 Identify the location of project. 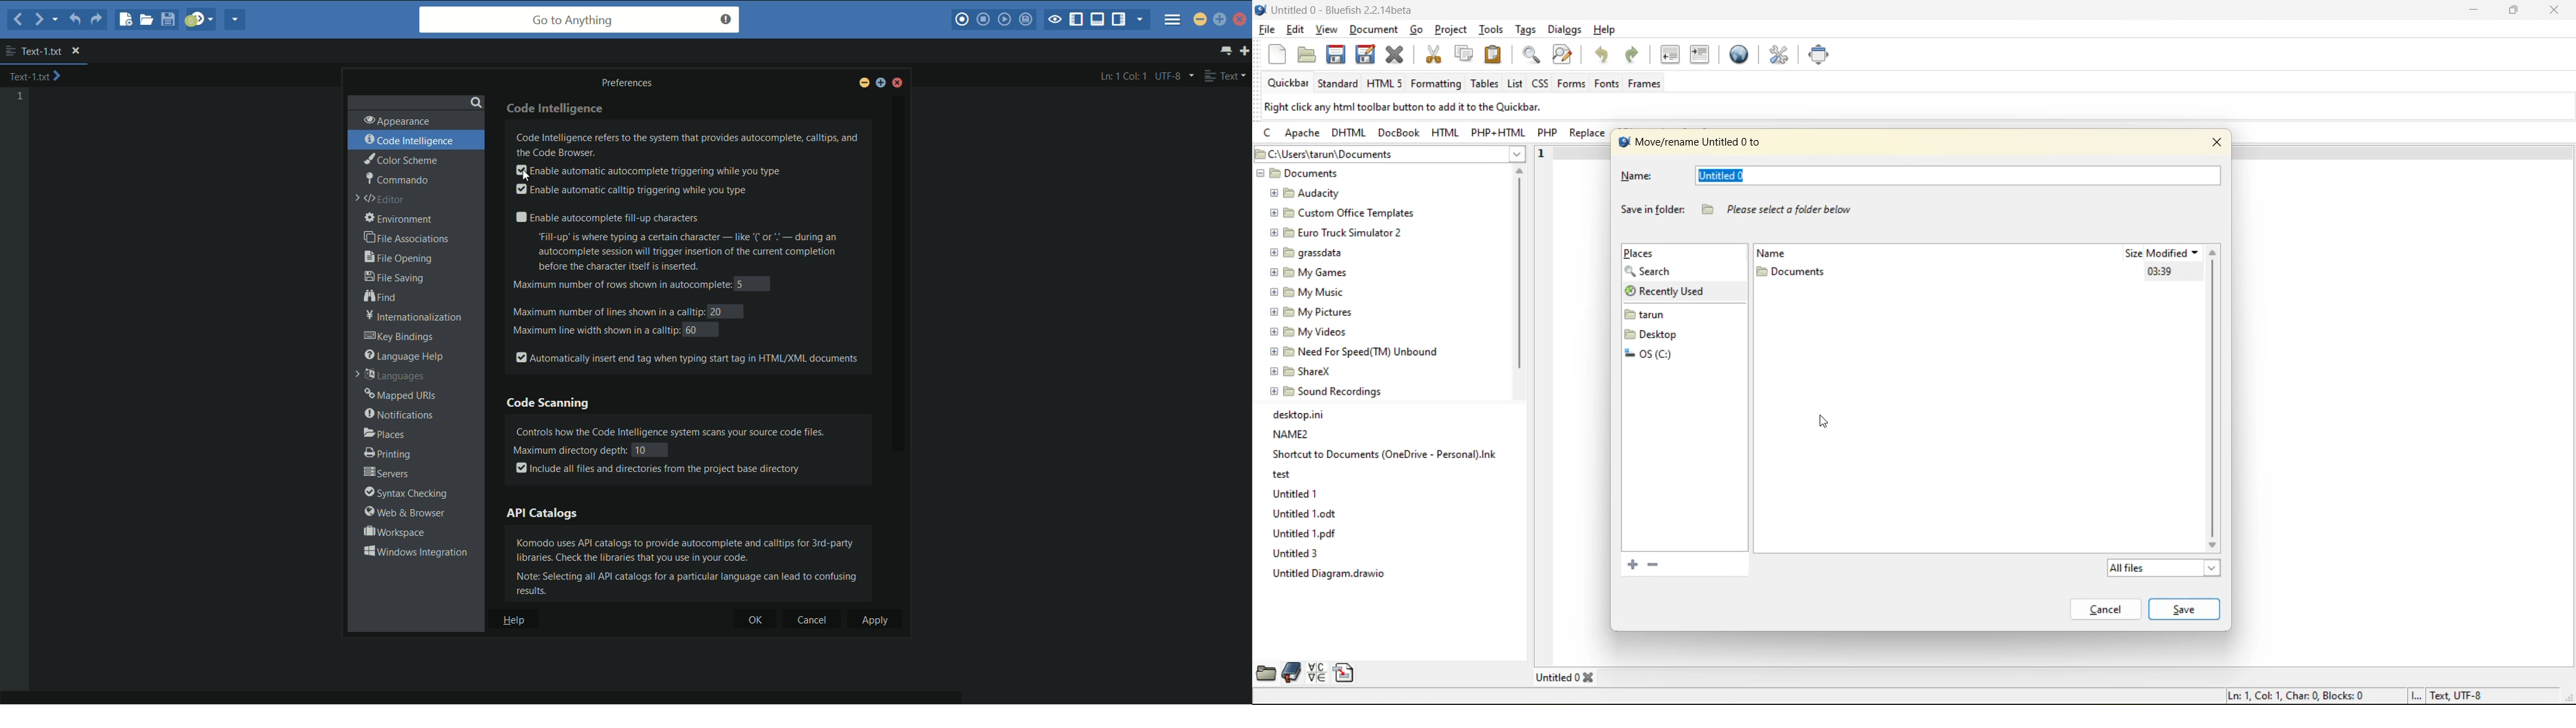
(1453, 31).